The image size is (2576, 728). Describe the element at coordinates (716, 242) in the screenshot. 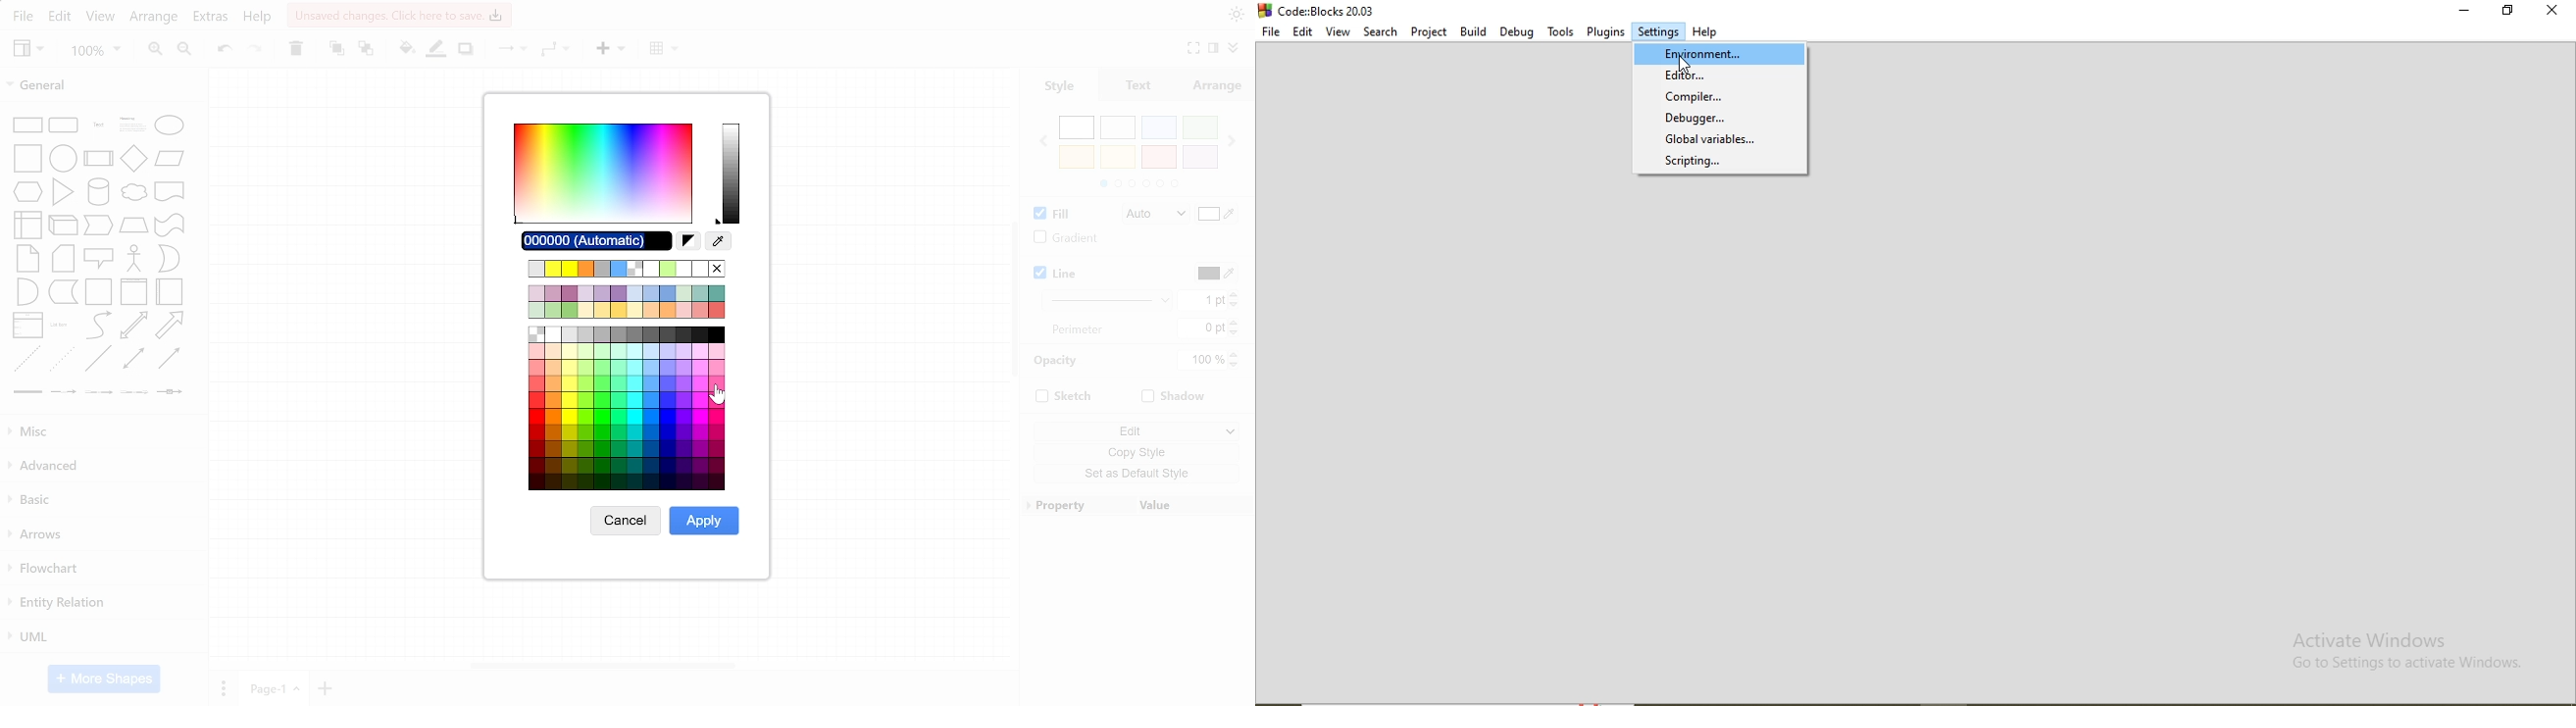

I see `Pick color` at that location.